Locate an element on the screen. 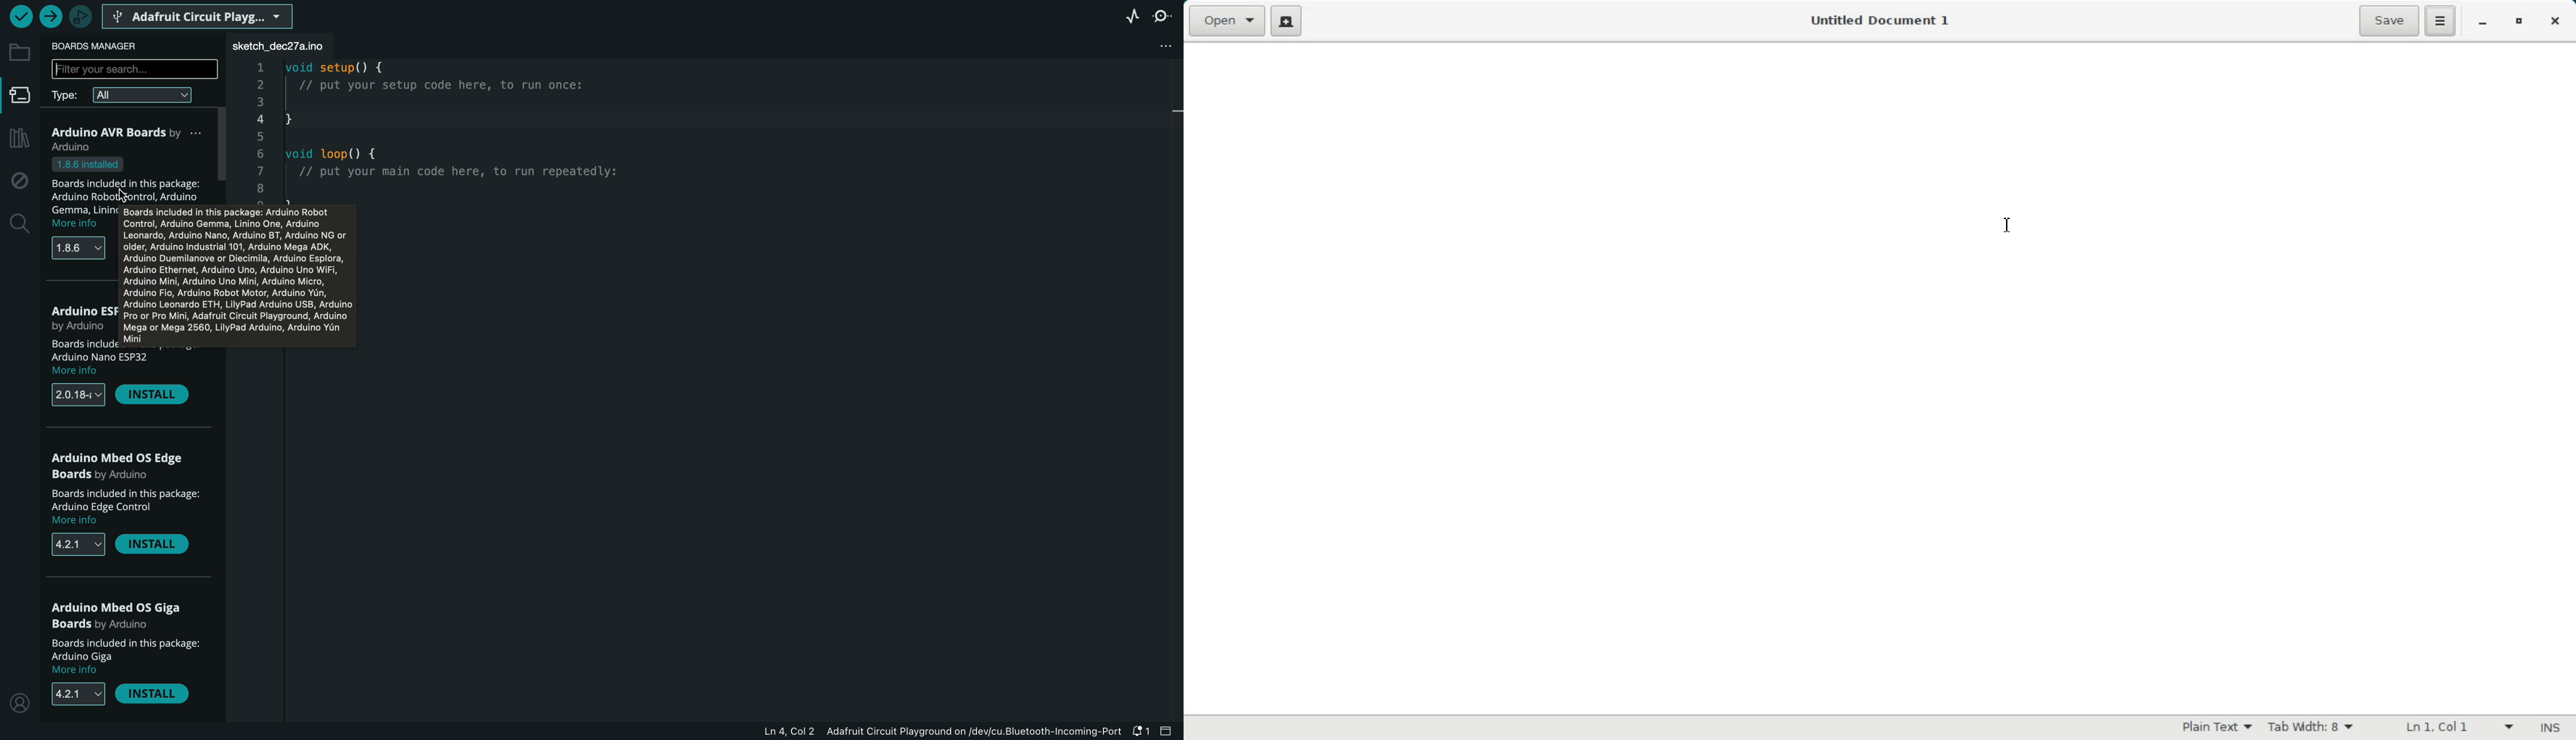 The height and width of the screenshot is (756, 2576). type filter is located at coordinates (67, 96).